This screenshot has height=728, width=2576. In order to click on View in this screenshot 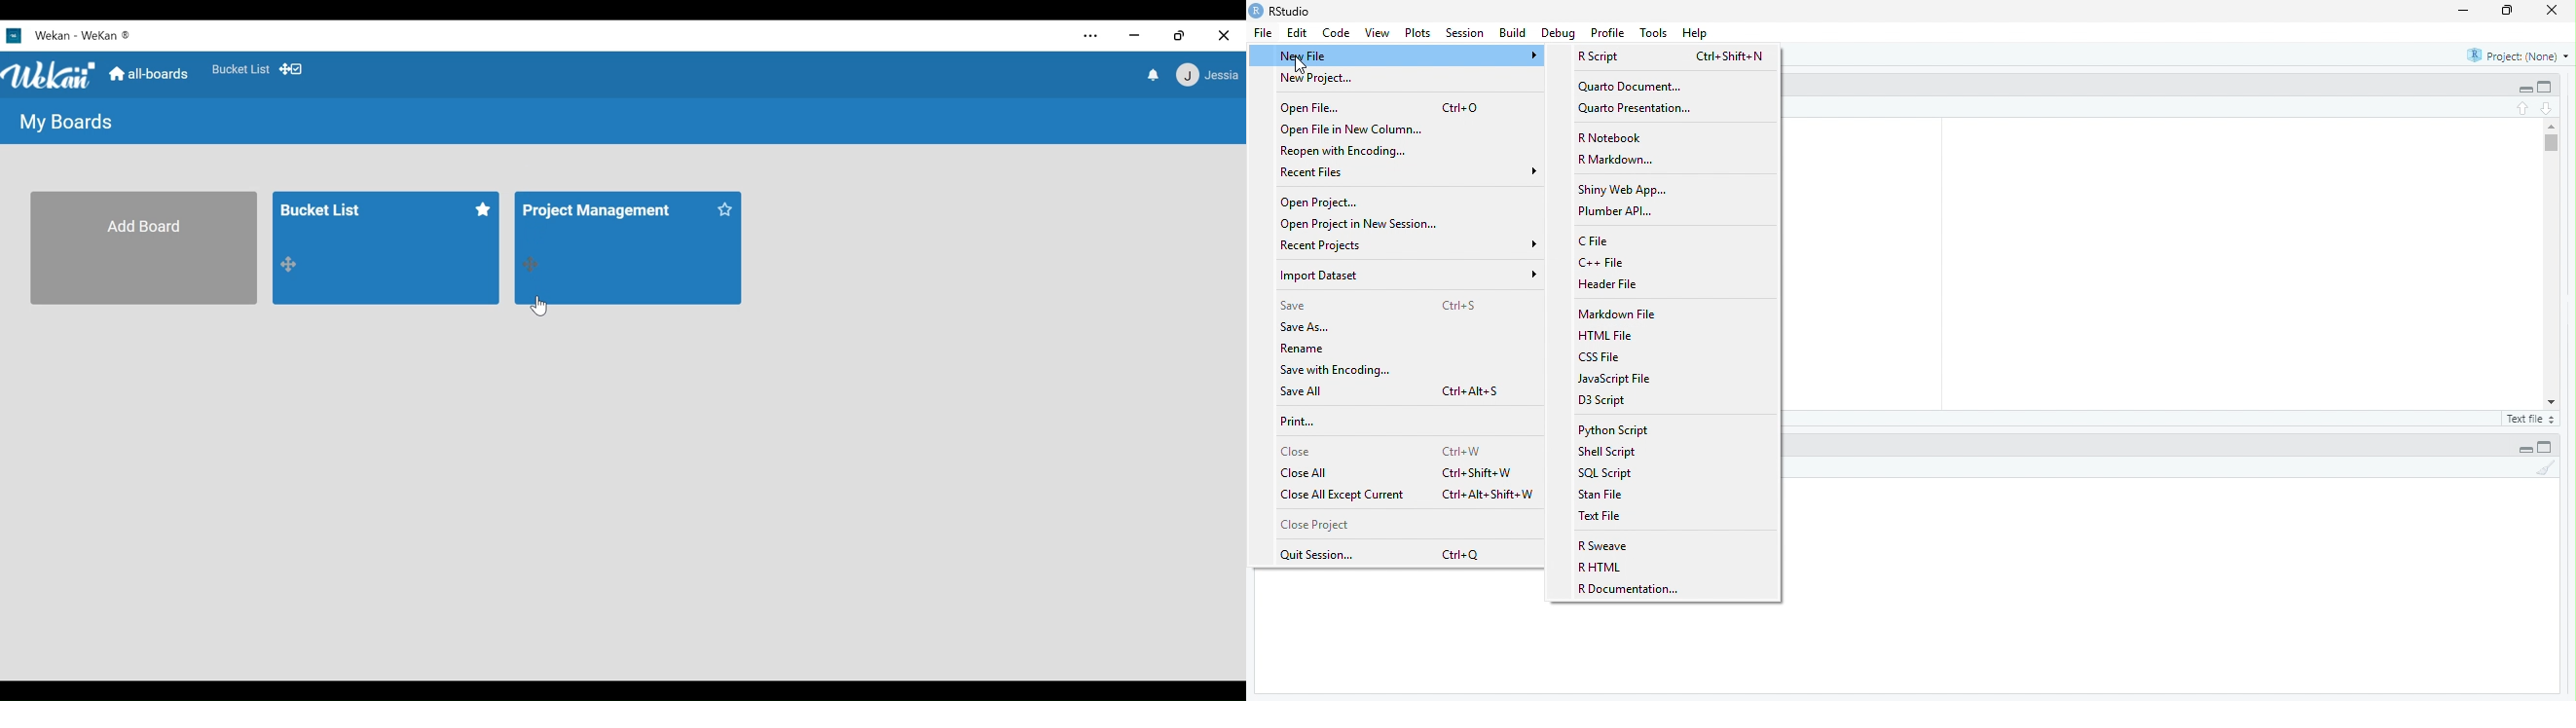, I will do `click(1377, 32)`.